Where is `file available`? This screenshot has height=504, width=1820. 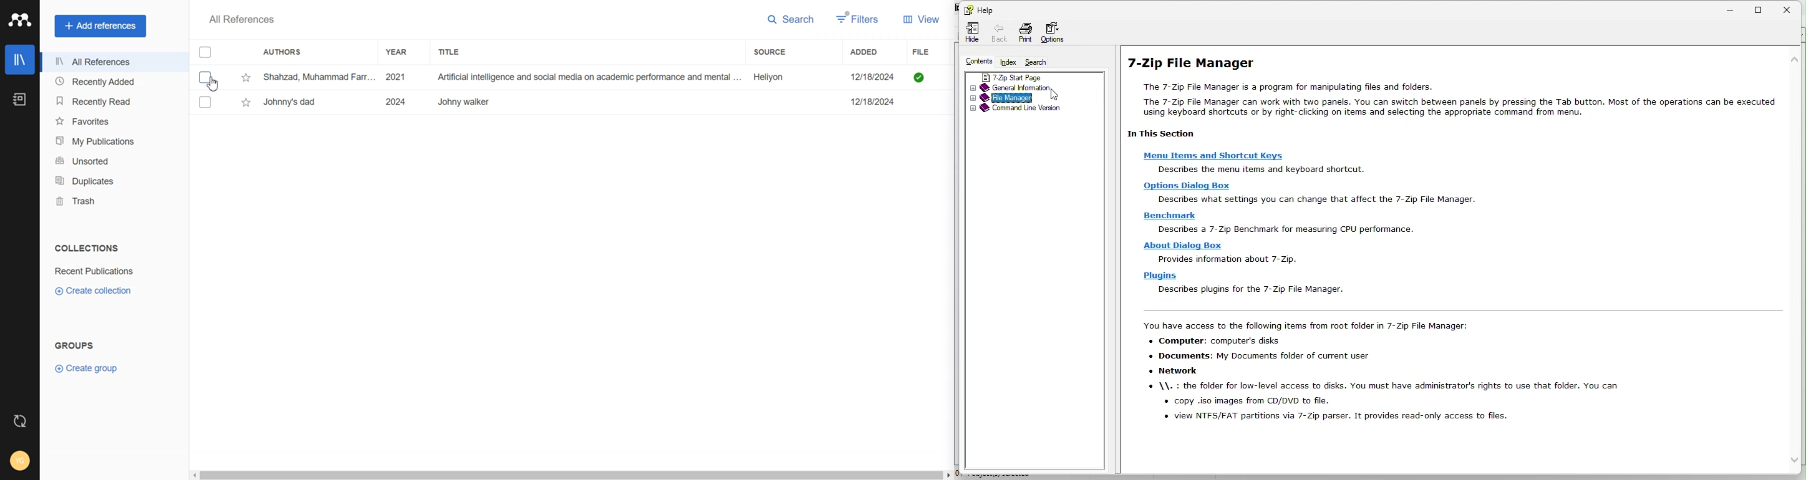
file available is located at coordinates (919, 78).